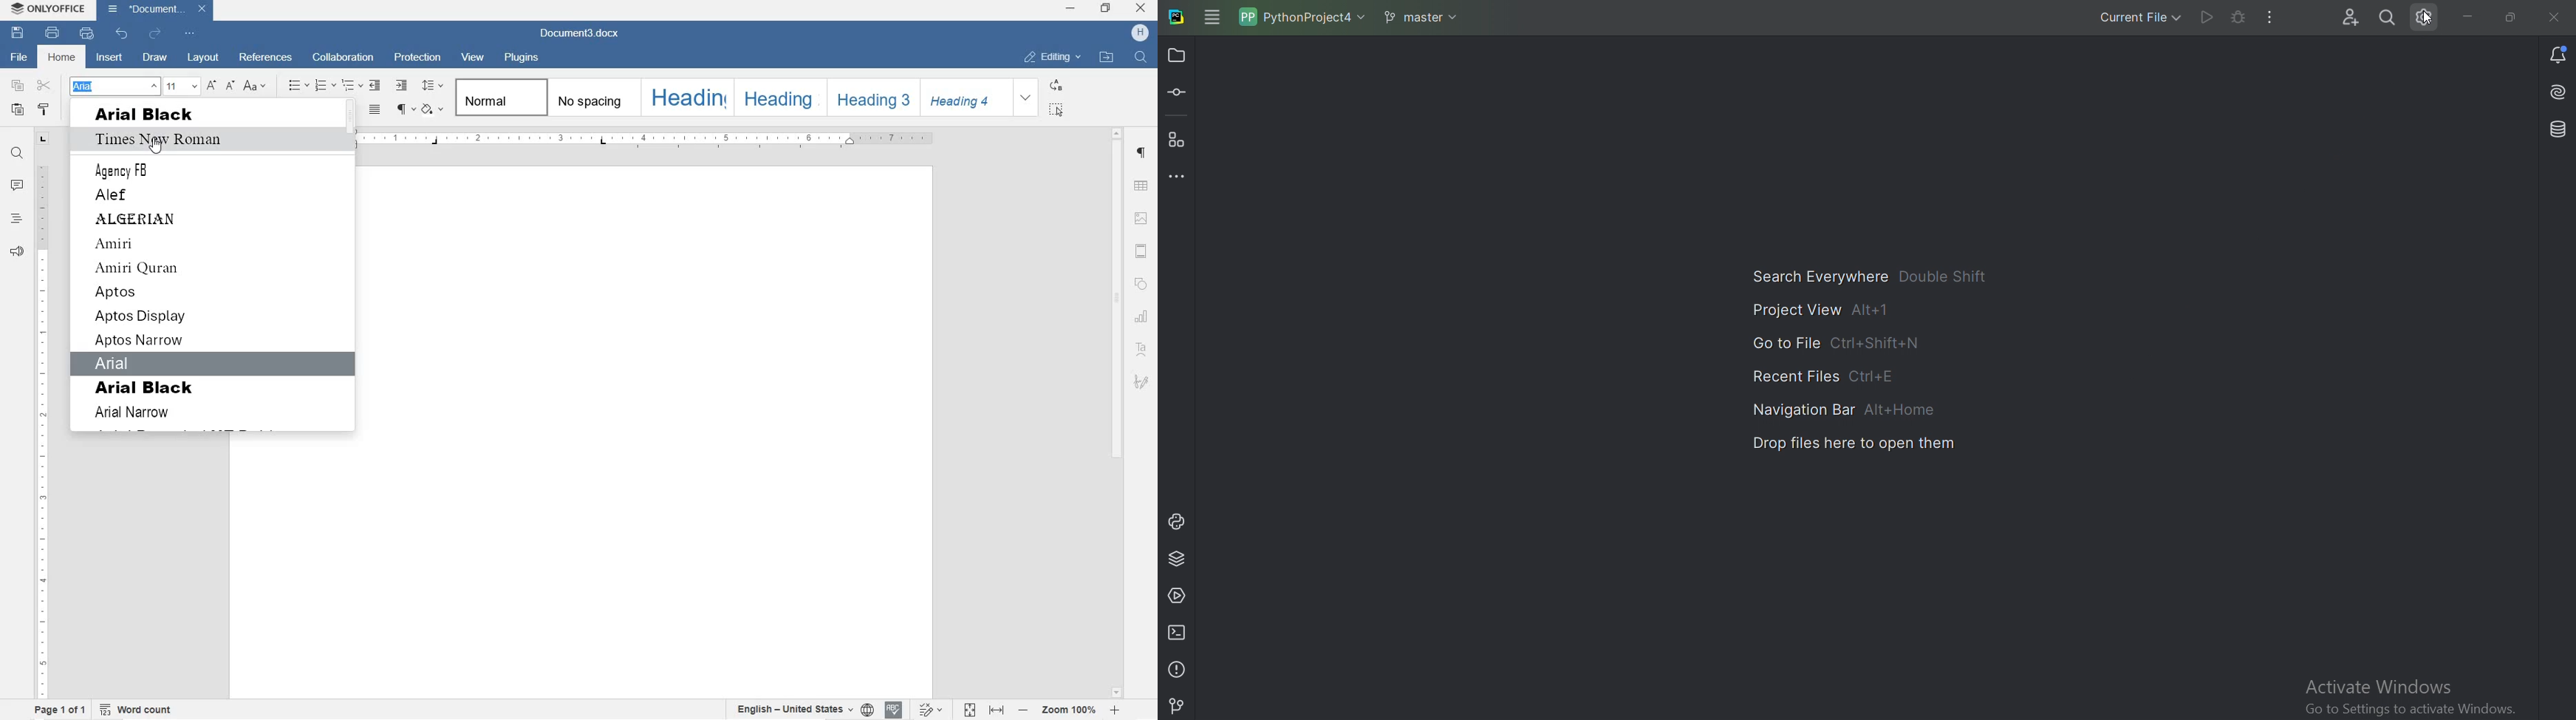  I want to click on SELECT ALL, so click(1059, 110).